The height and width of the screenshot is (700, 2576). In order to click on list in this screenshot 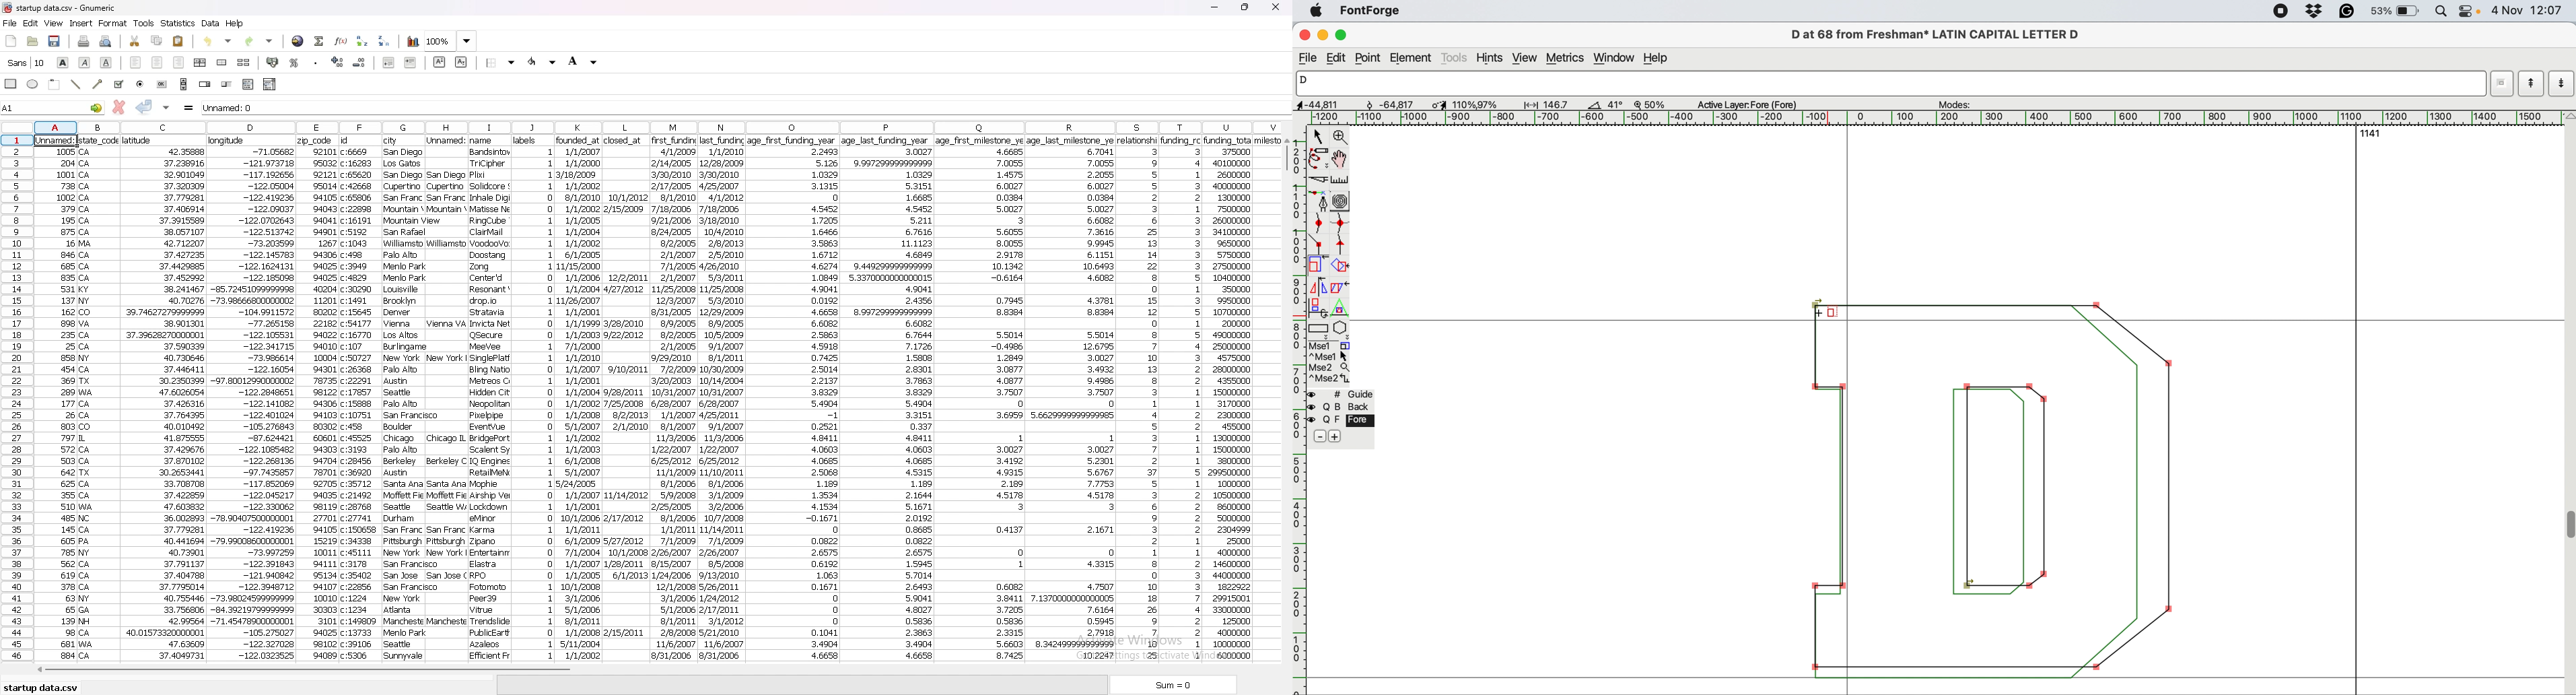, I will do `click(248, 85)`.